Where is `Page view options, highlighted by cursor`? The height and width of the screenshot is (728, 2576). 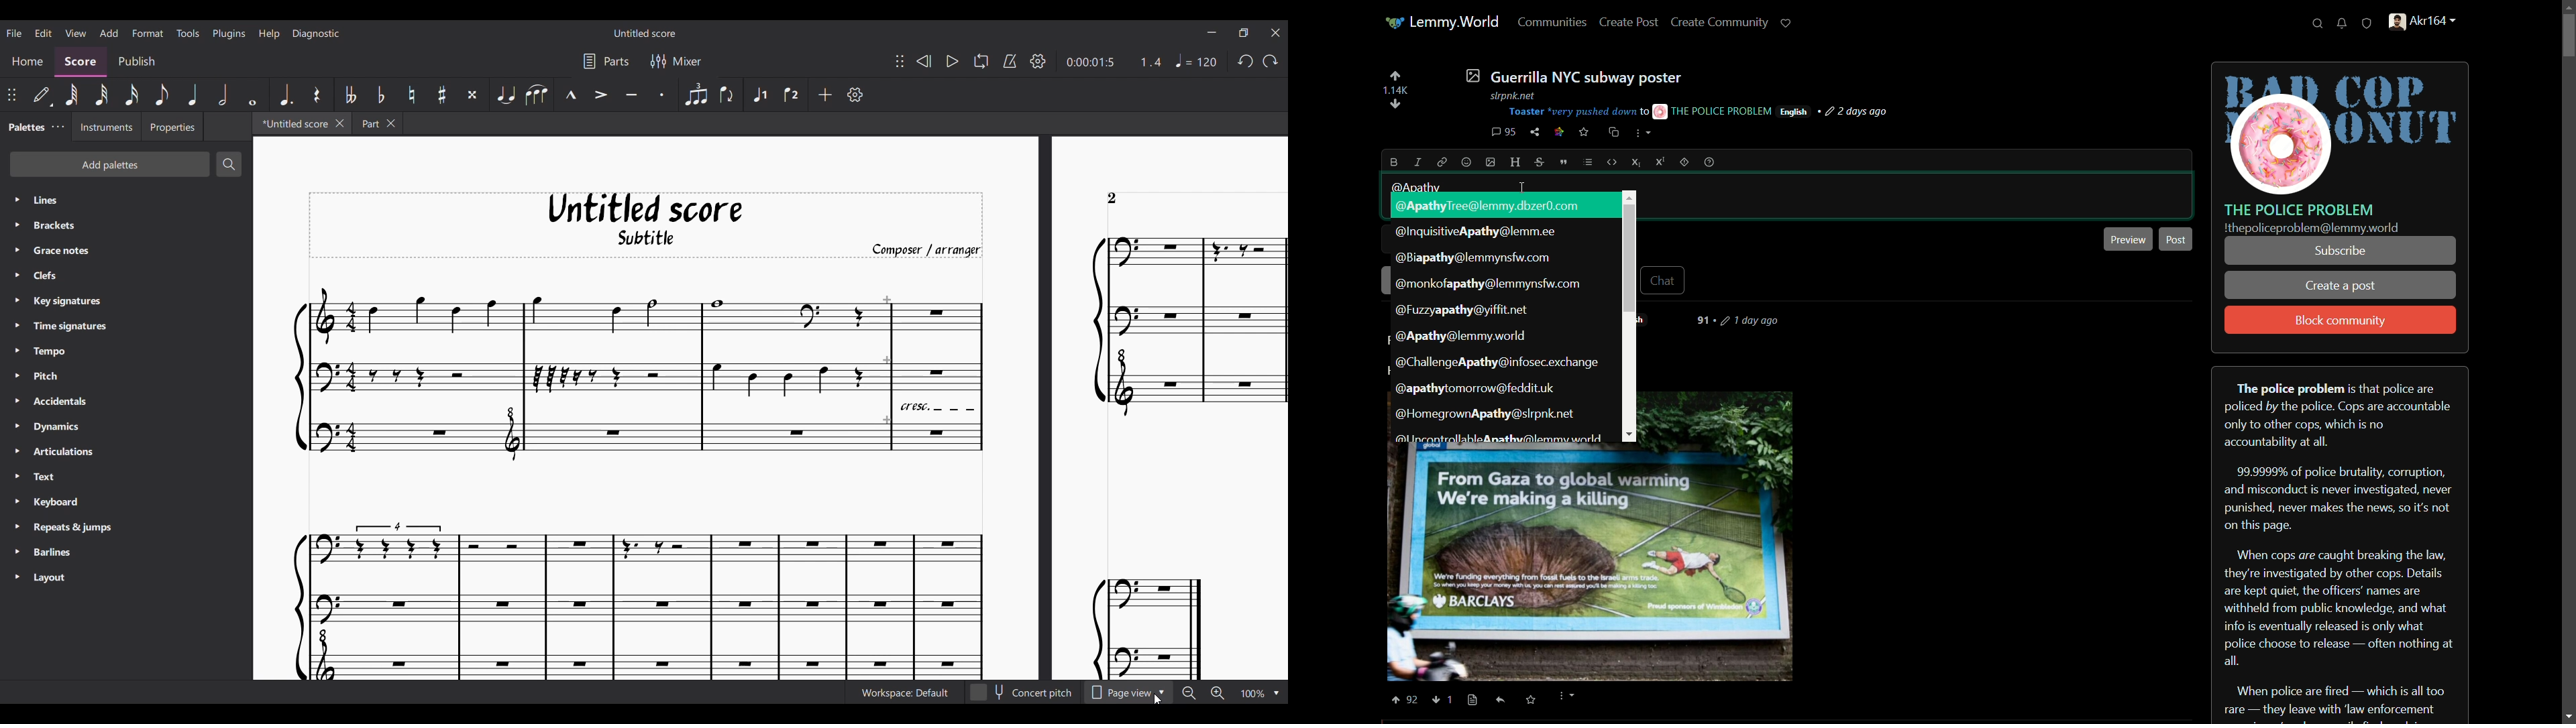
Page view options, highlighted by cursor is located at coordinates (1128, 692).